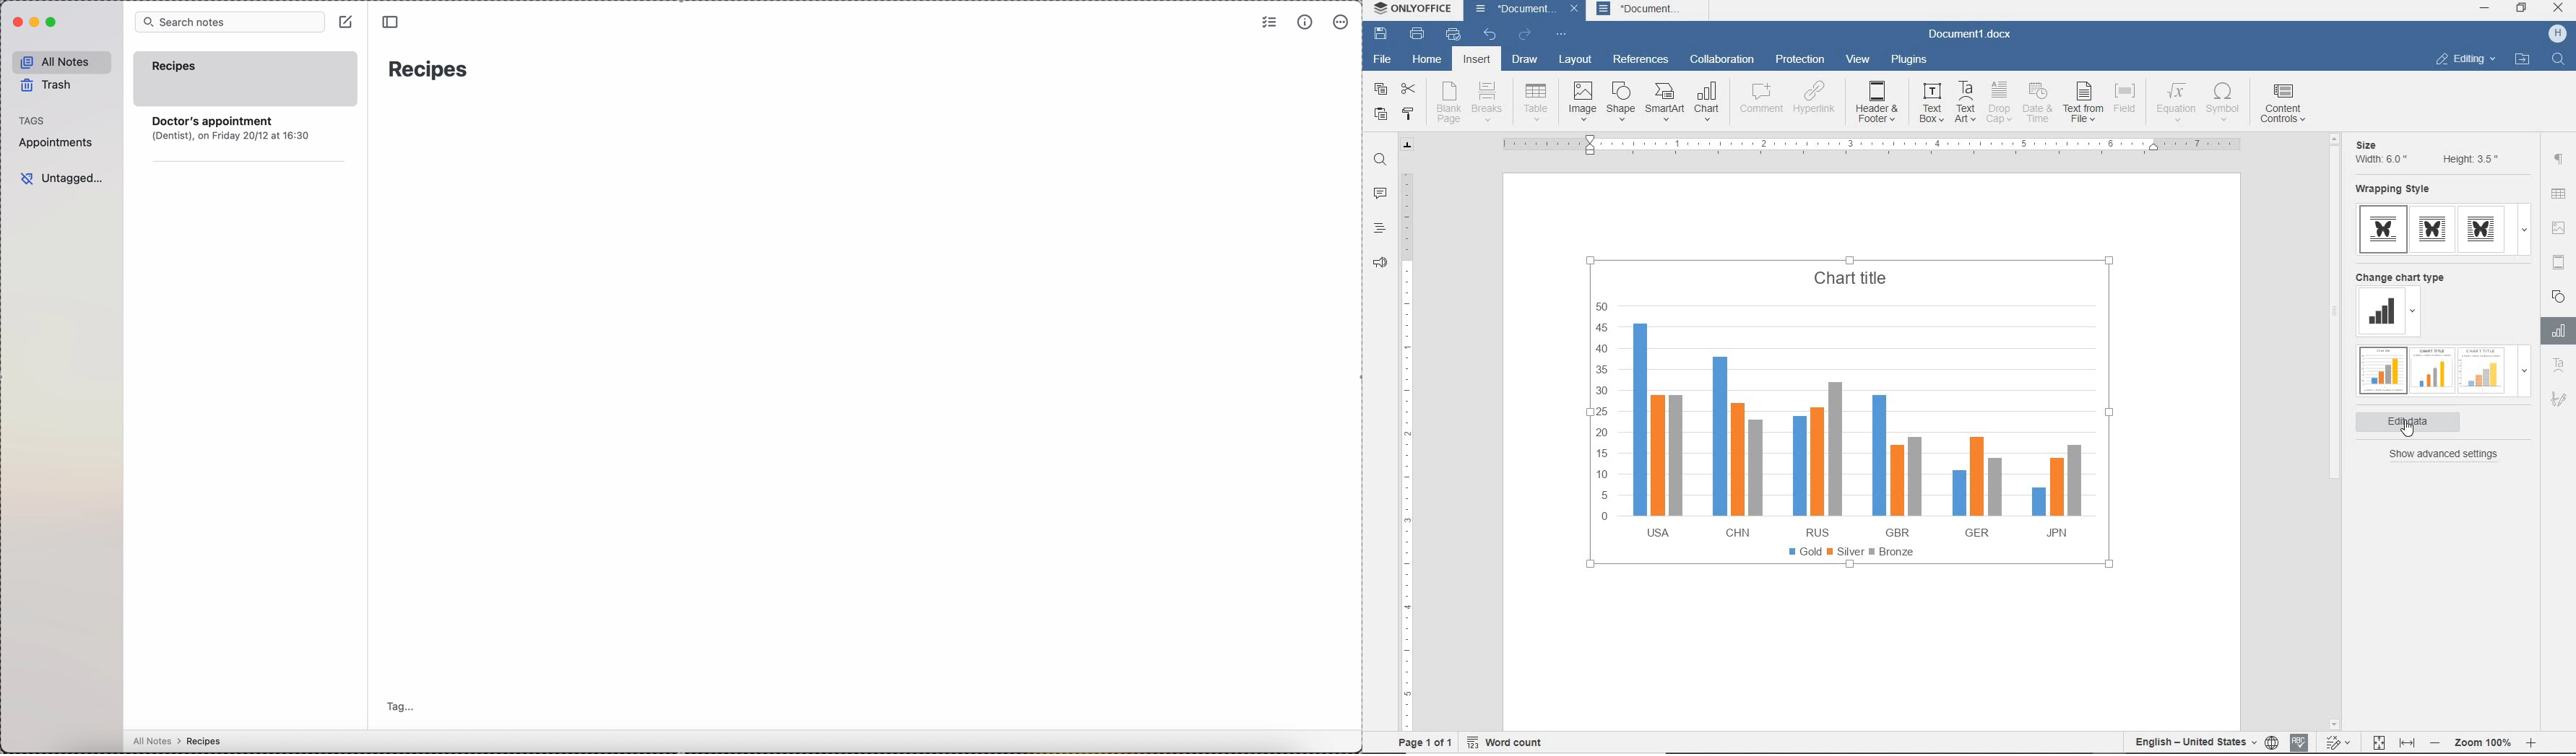 The width and height of the screenshot is (2576, 756). I want to click on change type, so click(2382, 312).